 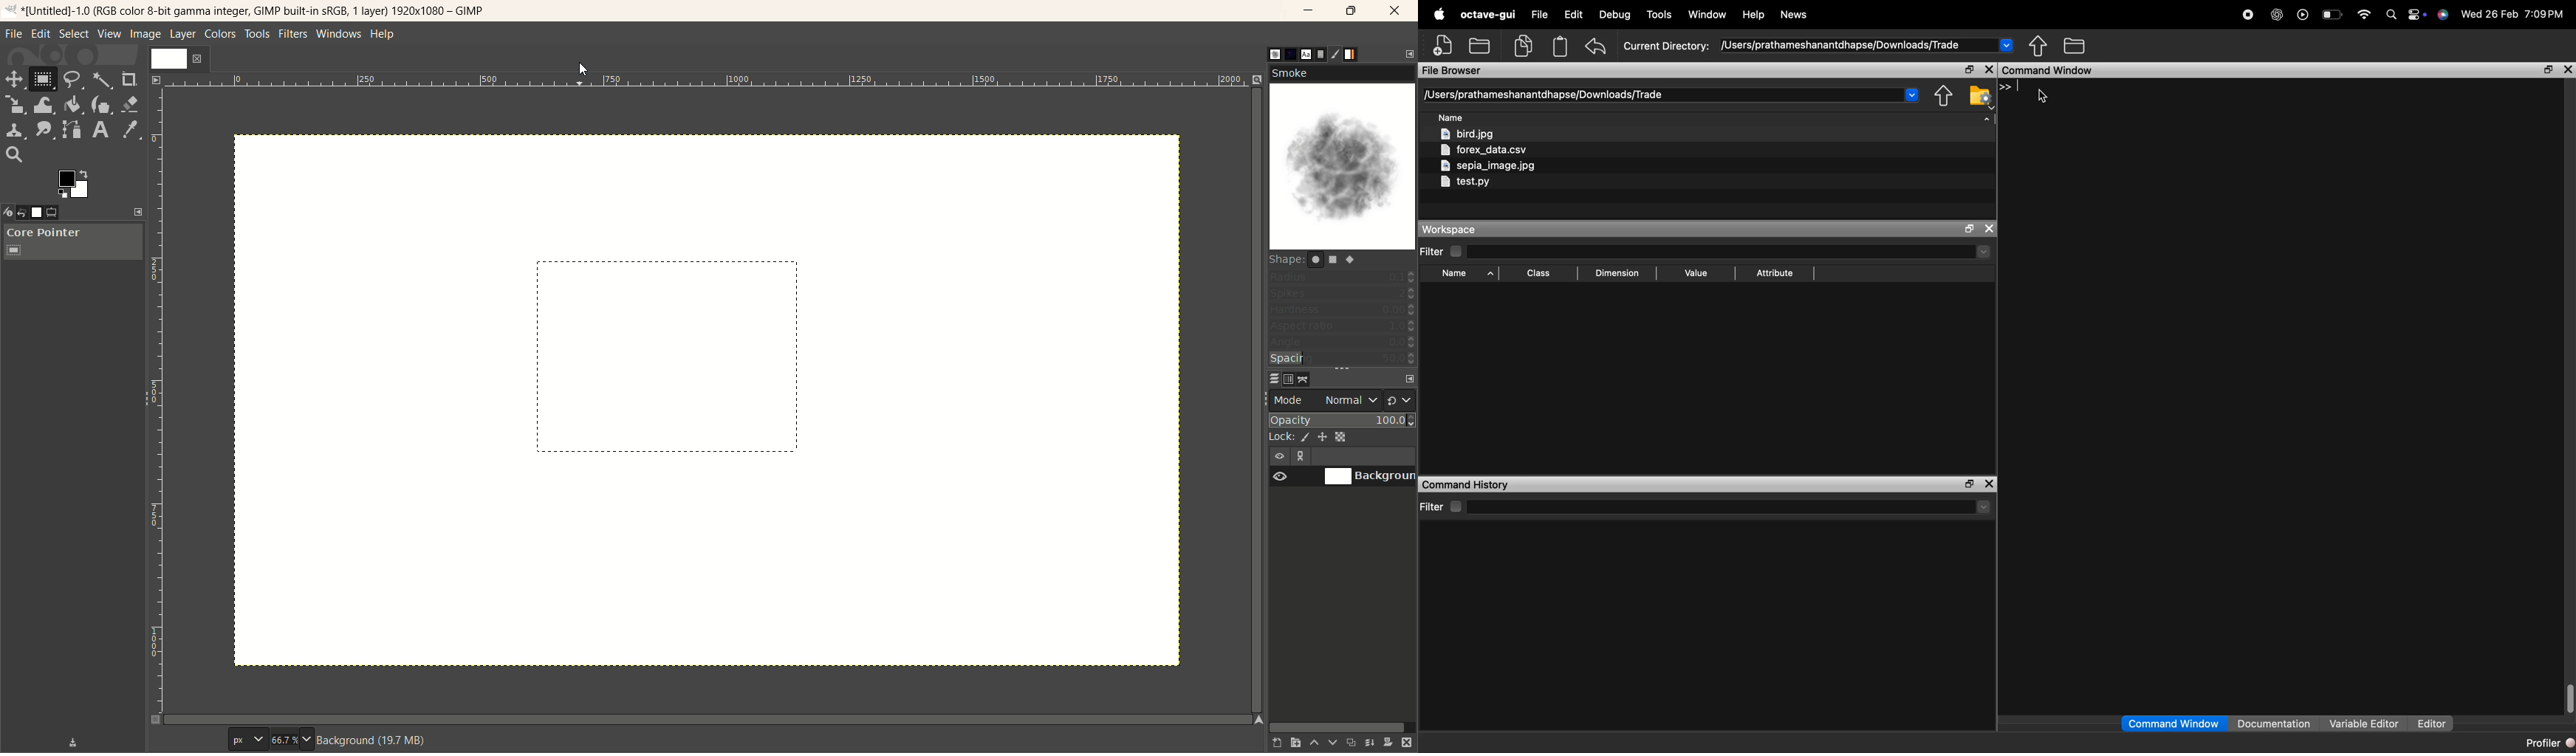 What do you see at coordinates (1304, 456) in the screenshot?
I see `layer linking` at bounding box center [1304, 456].